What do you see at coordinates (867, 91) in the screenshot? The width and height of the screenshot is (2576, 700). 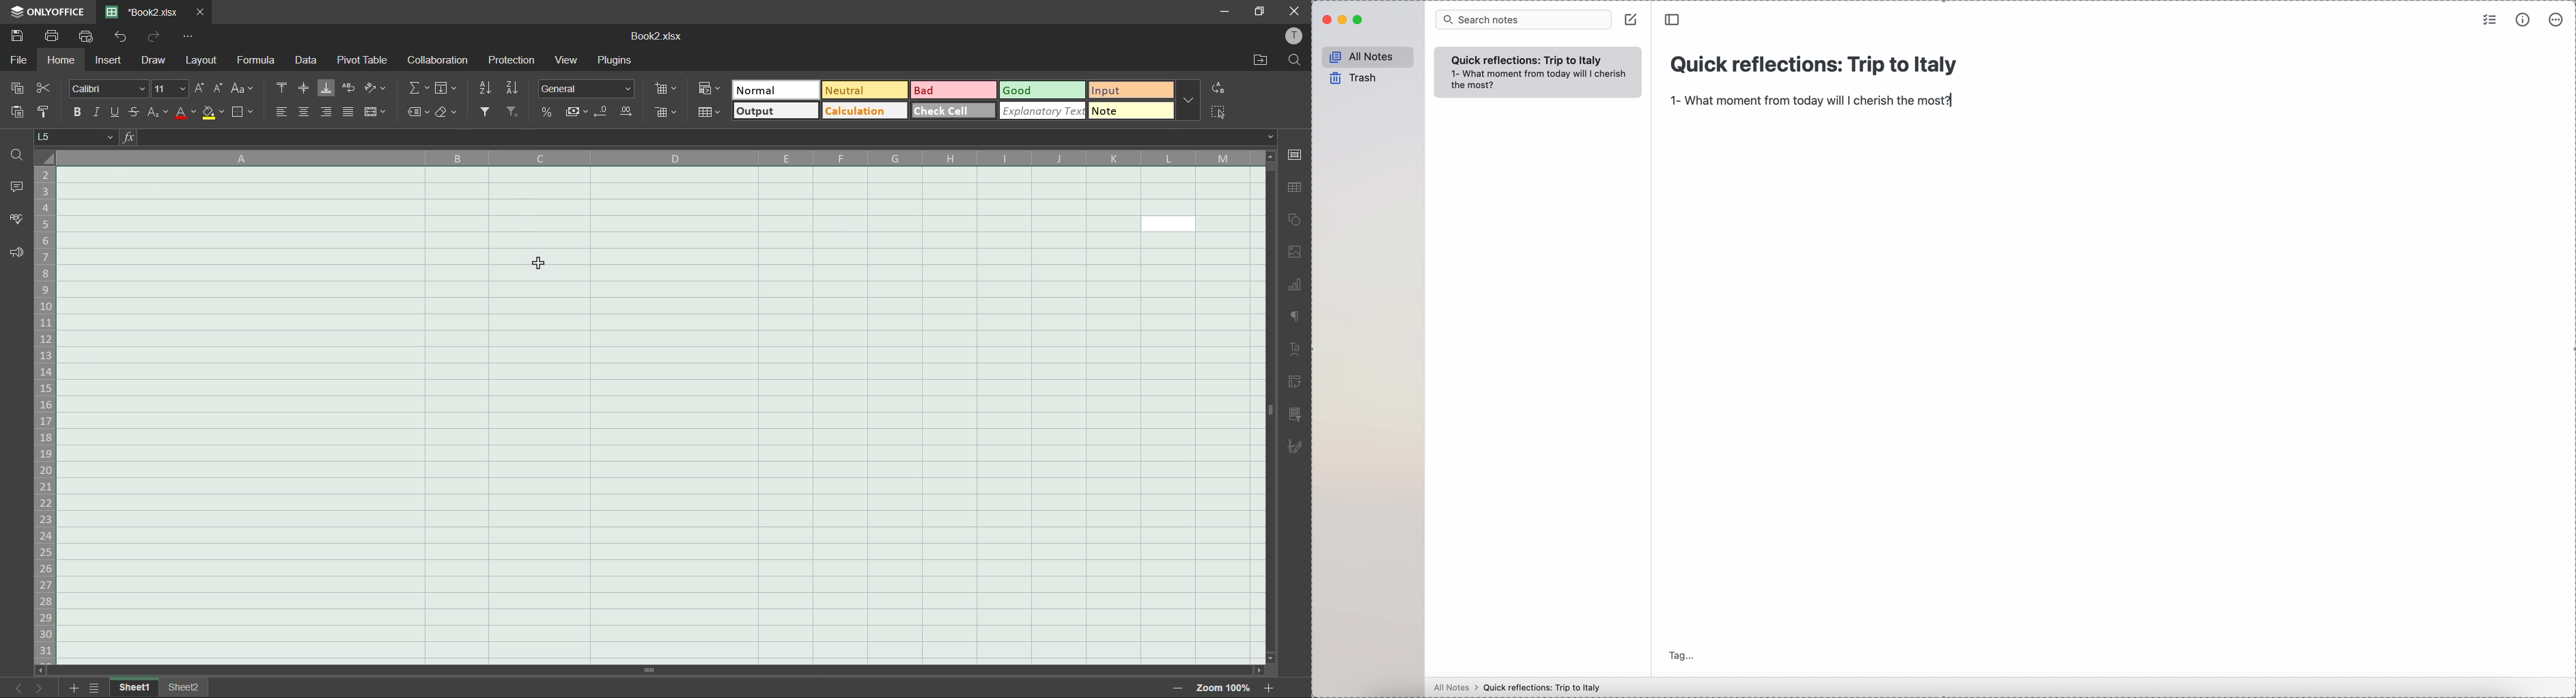 I see `neutral` at bounding box center [867, 91].